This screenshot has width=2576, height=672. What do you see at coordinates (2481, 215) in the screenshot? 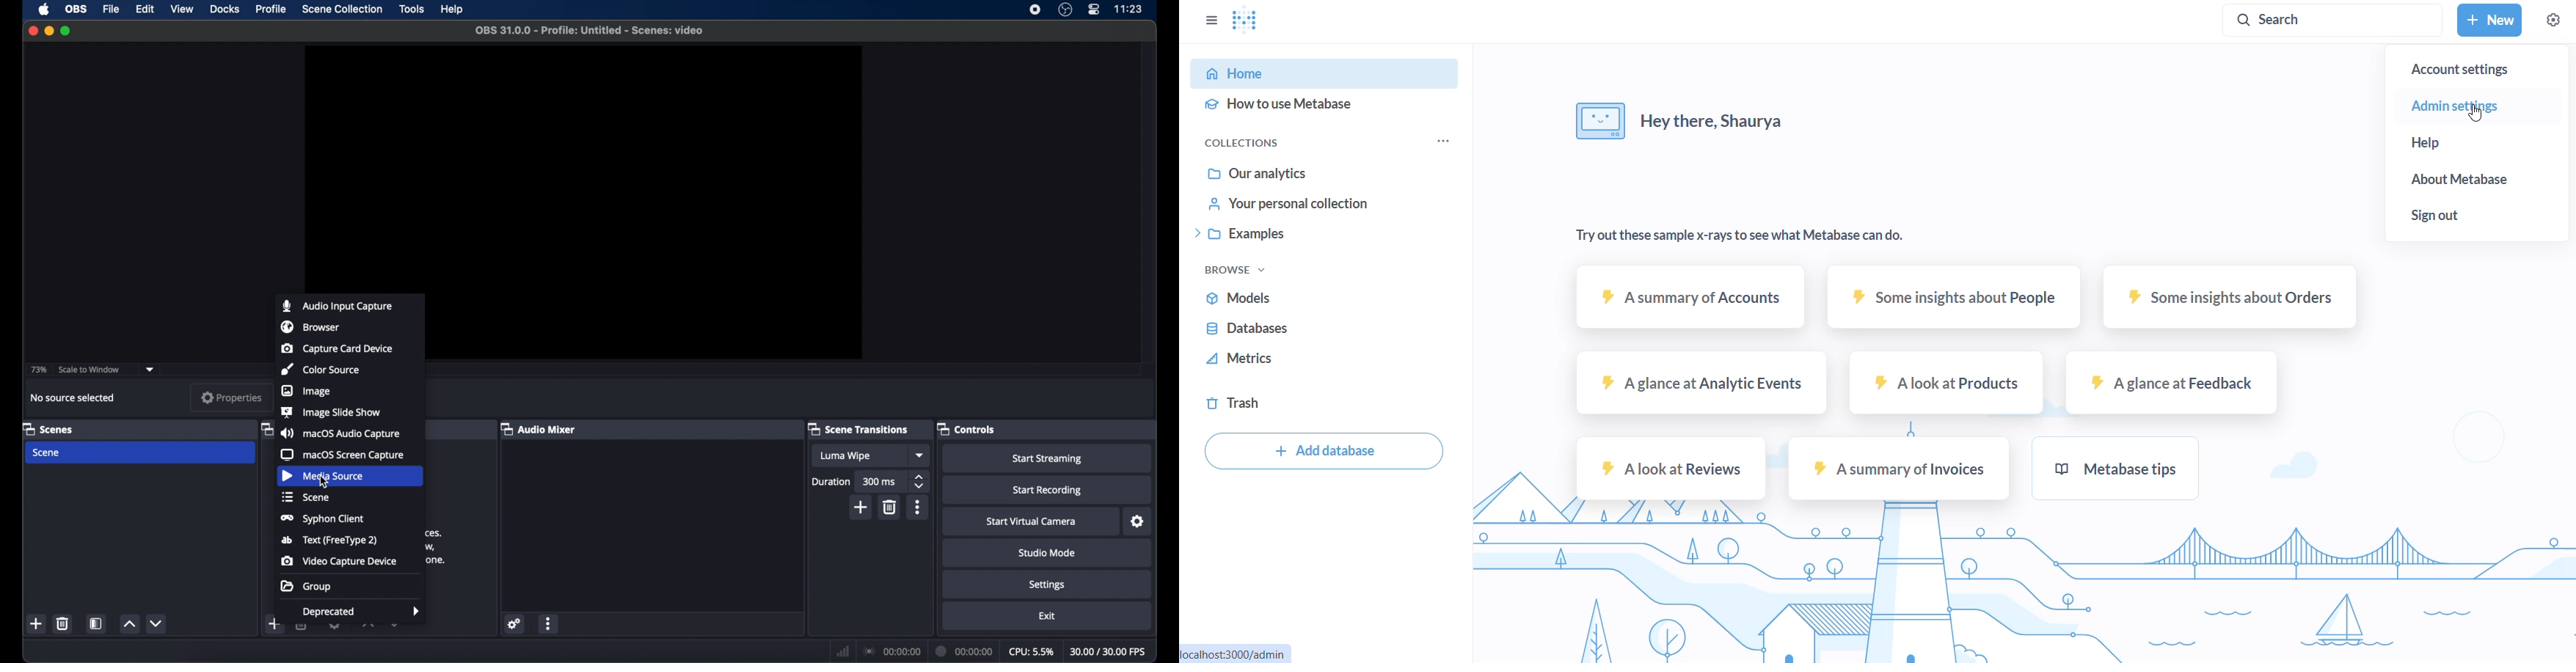
I see `sign out` at bounding box center [2481, 215].